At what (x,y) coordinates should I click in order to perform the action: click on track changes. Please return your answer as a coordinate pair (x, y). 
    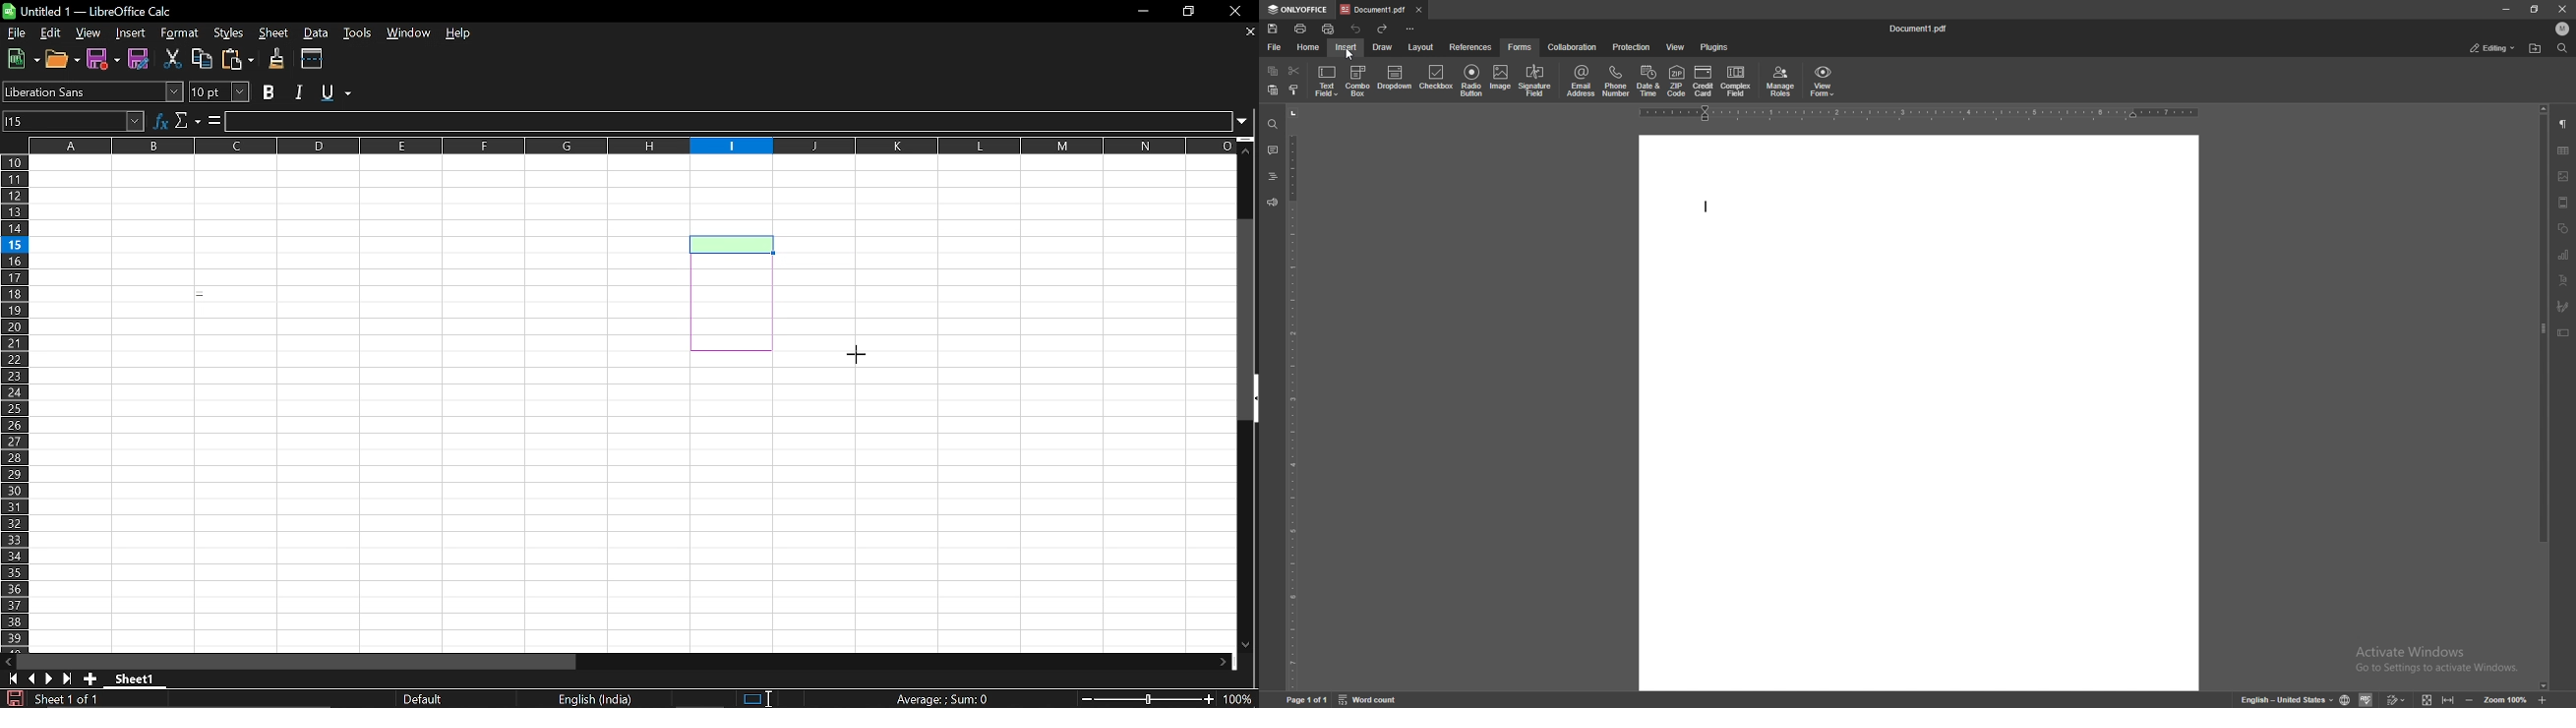
    Looking at the image, I should click on (2395, 698).